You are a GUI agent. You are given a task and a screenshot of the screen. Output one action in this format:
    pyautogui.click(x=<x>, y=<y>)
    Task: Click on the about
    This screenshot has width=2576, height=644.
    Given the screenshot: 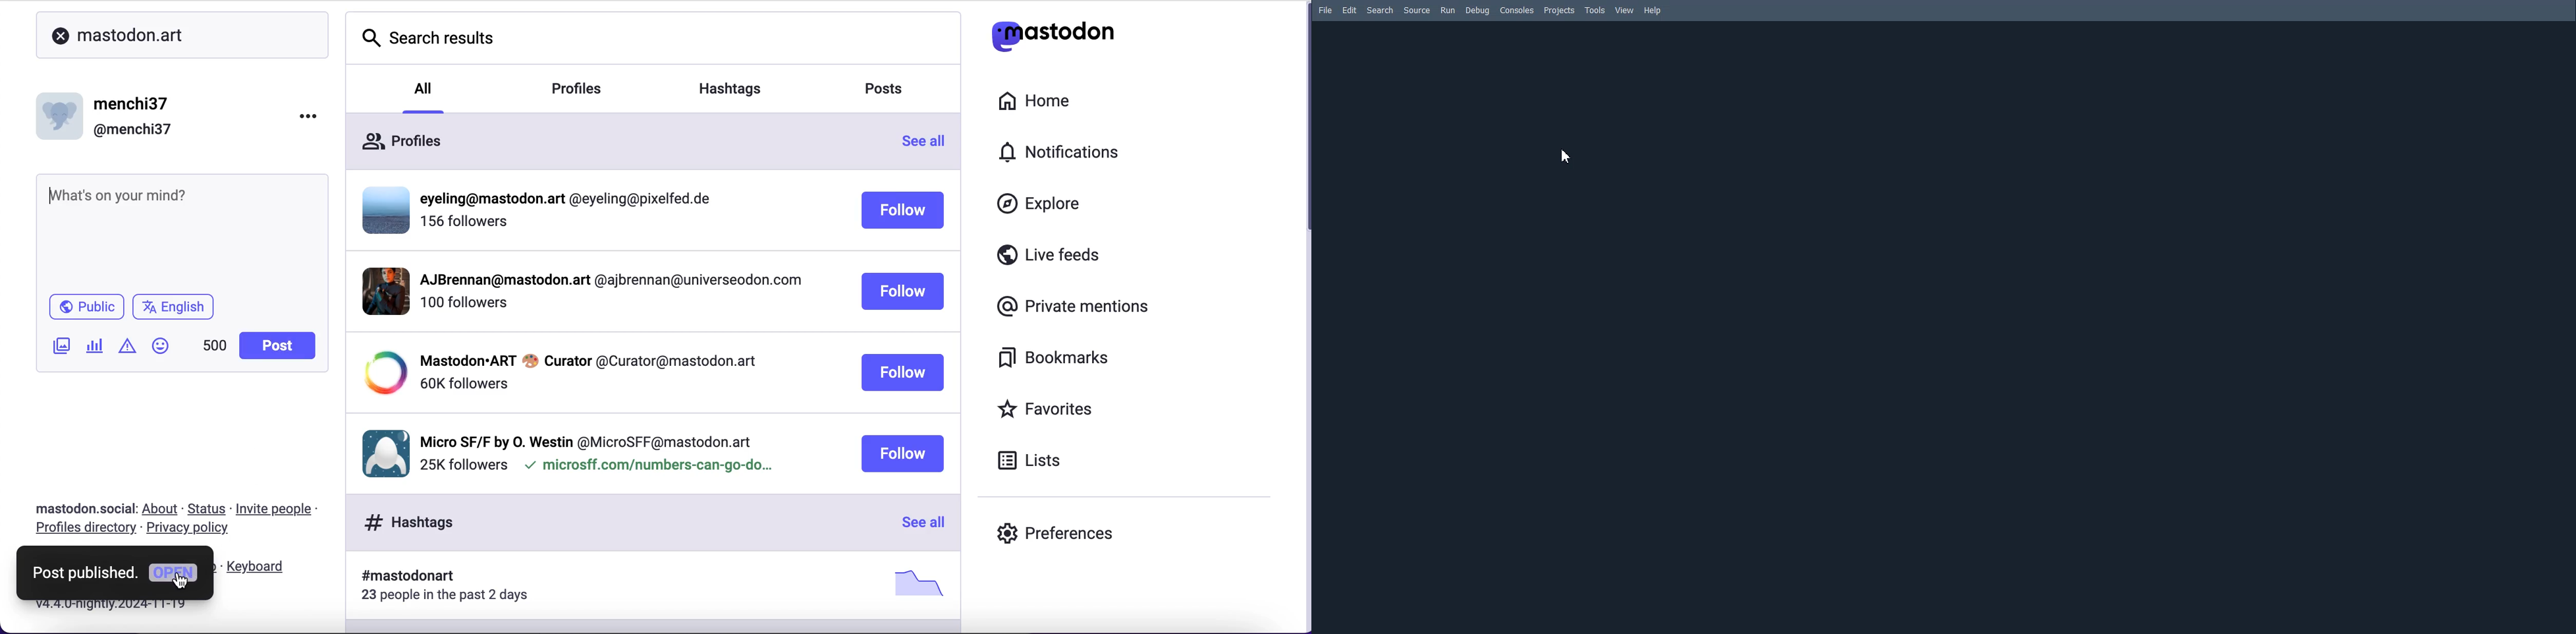 What is the action you would take?
    pyautogui.click(x=160, y=508)
    